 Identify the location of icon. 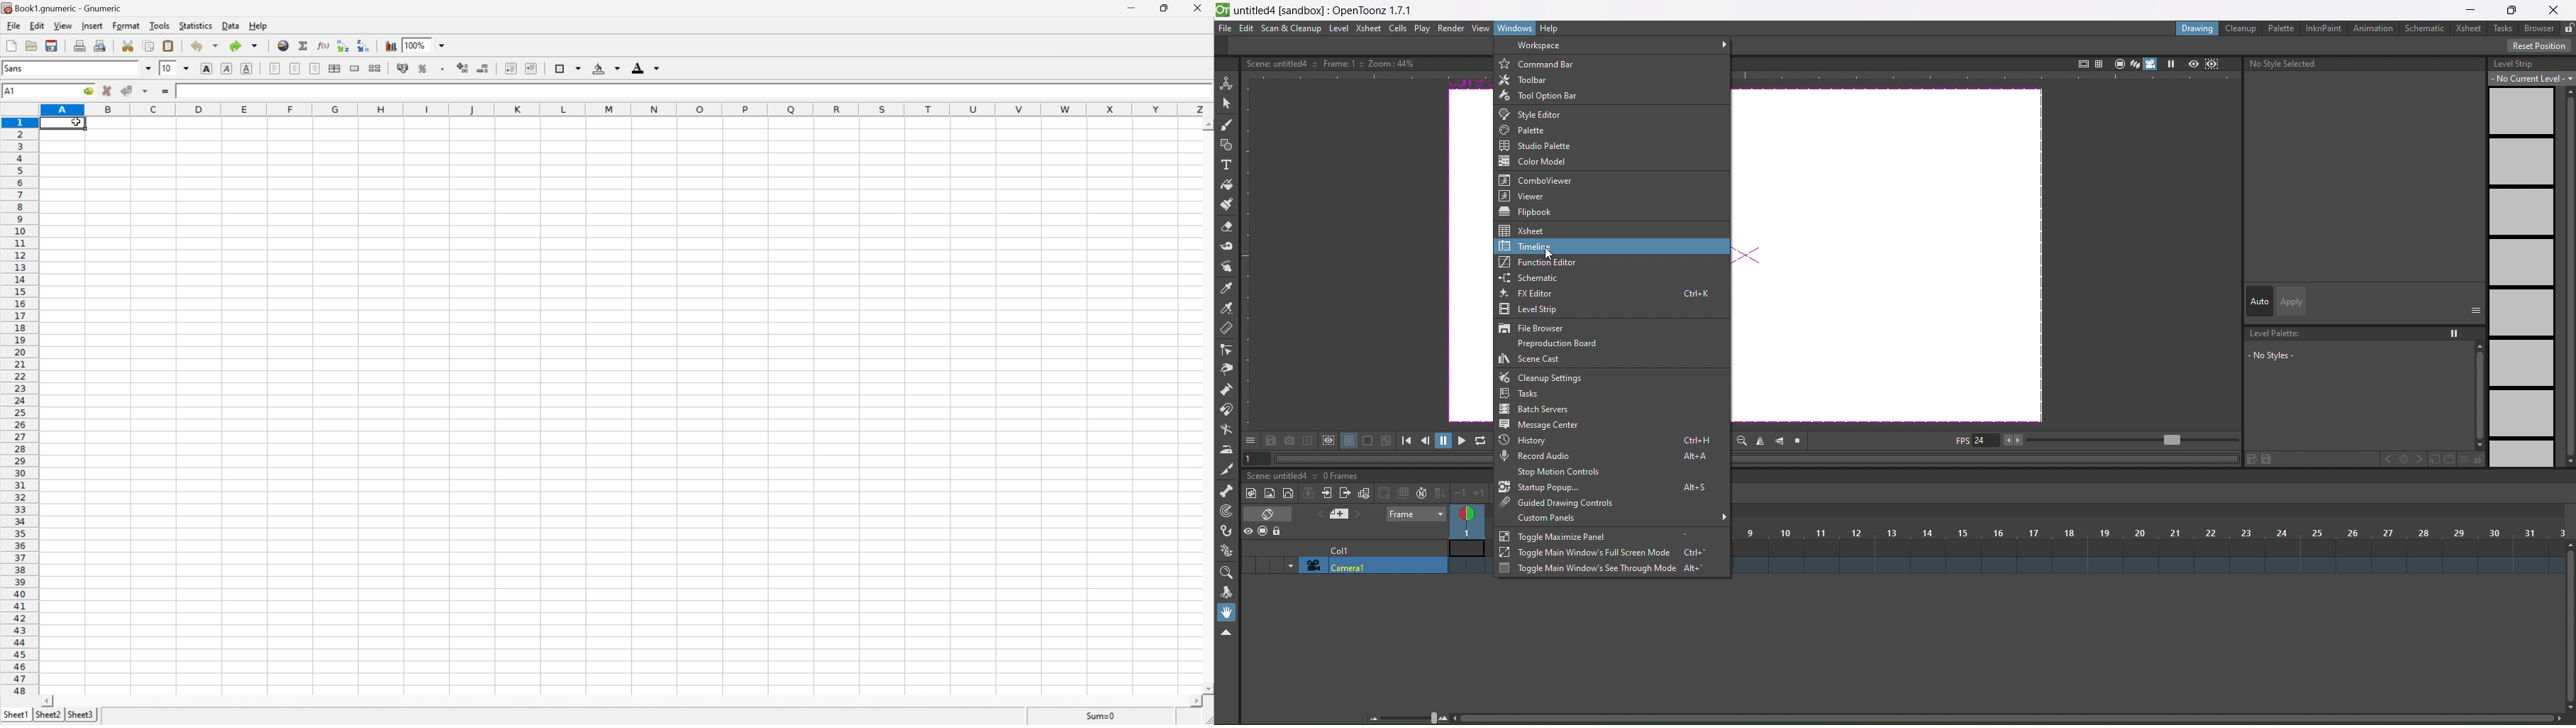
(1264, 532).